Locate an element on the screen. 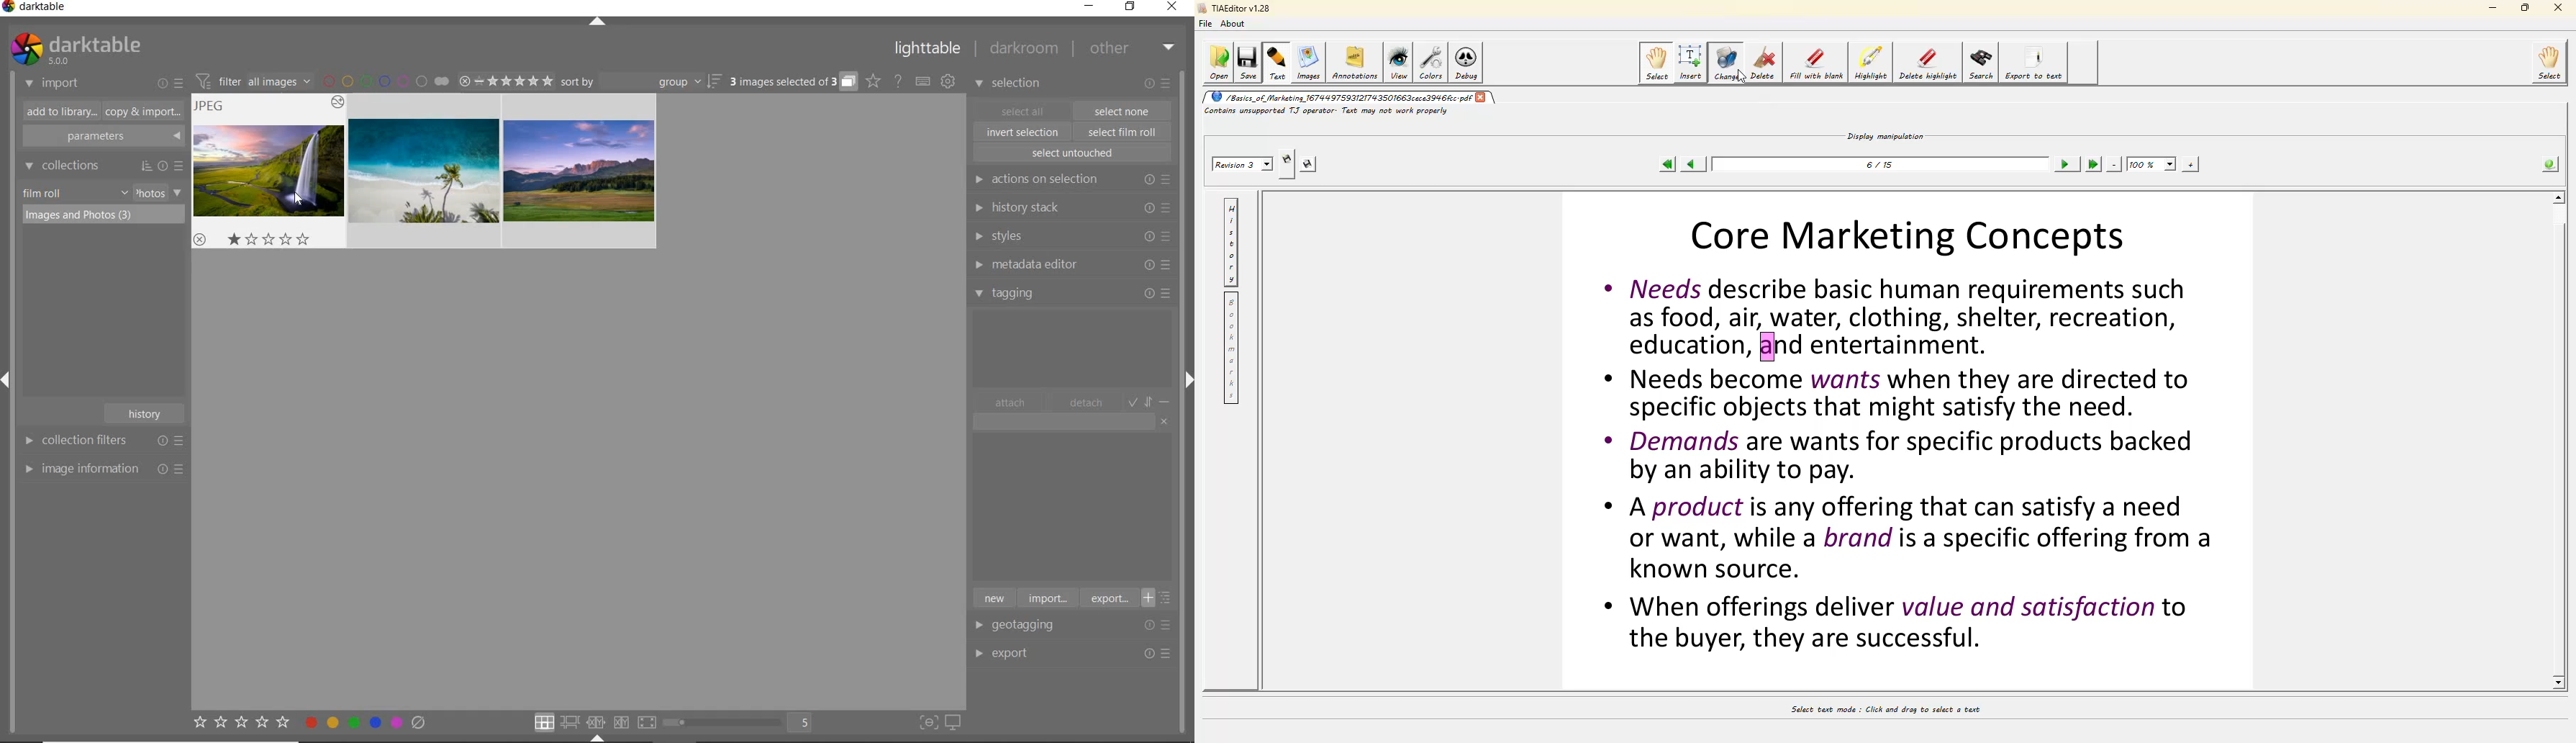 This screenshot has height=756, width=2576. import is located at coordinates (53, 84).